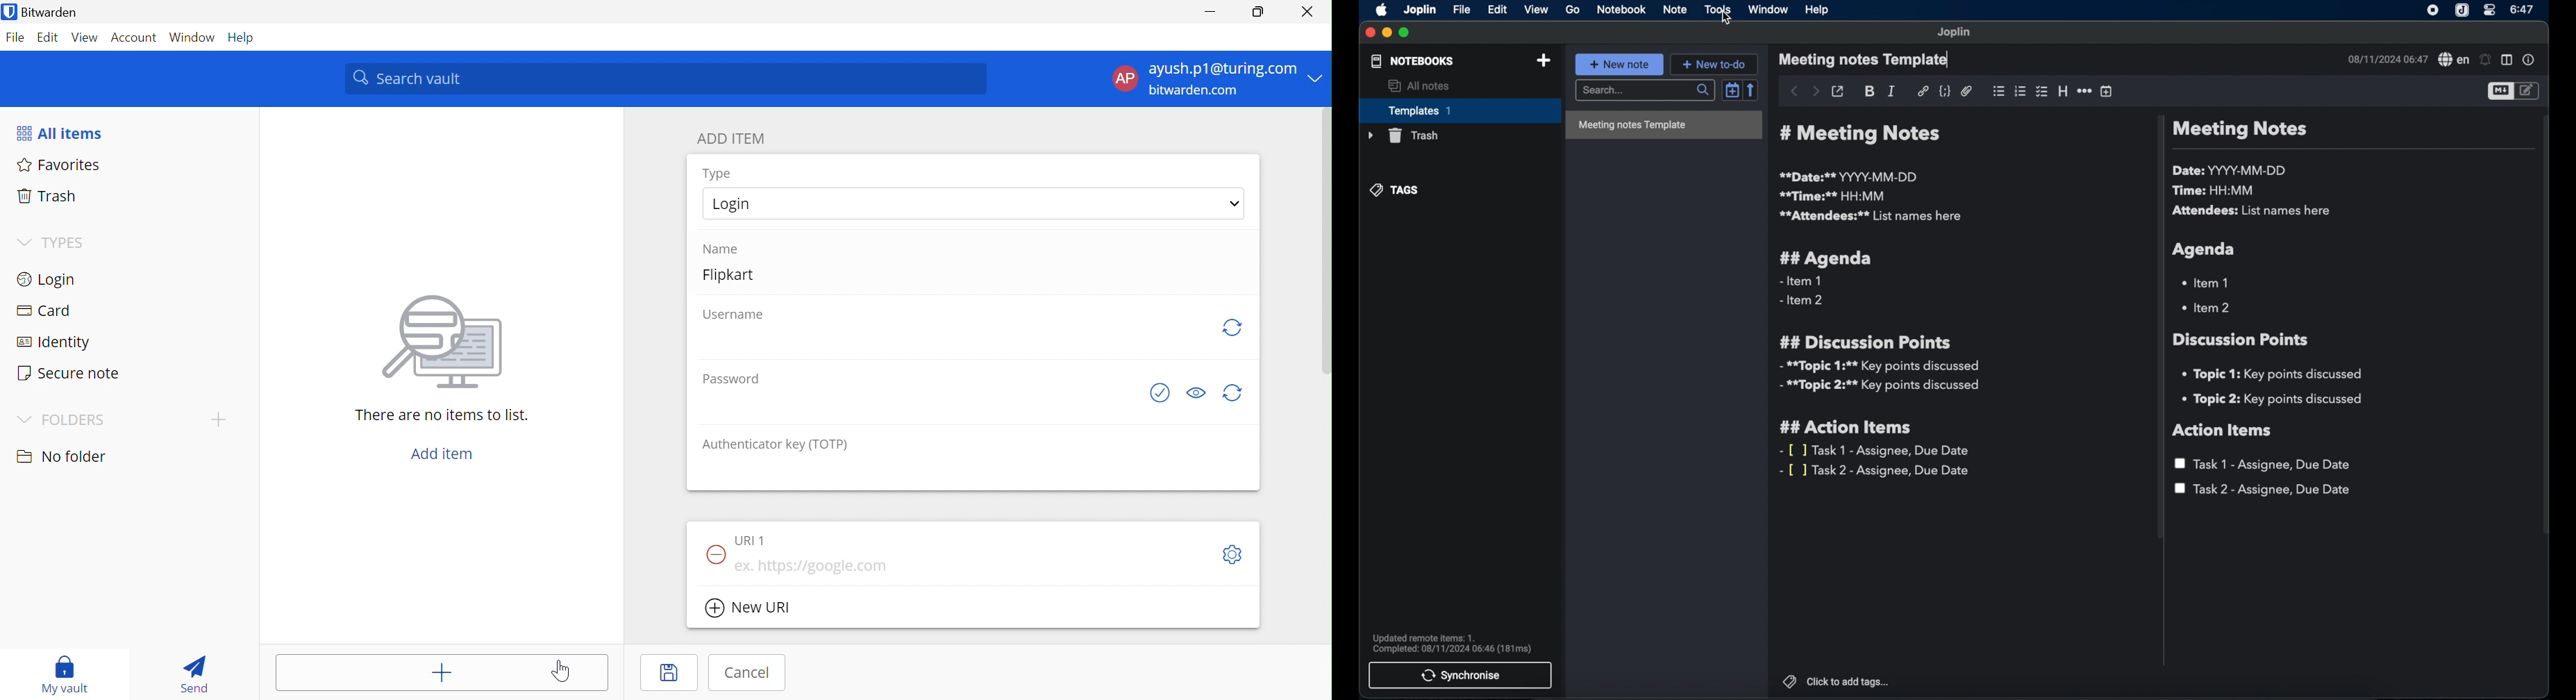 This screenshot has width=2576, height=700. What do you see at coordinates (2207, 282) in the screenshot?
I see `item 1` at bounding box center [2207, 282].